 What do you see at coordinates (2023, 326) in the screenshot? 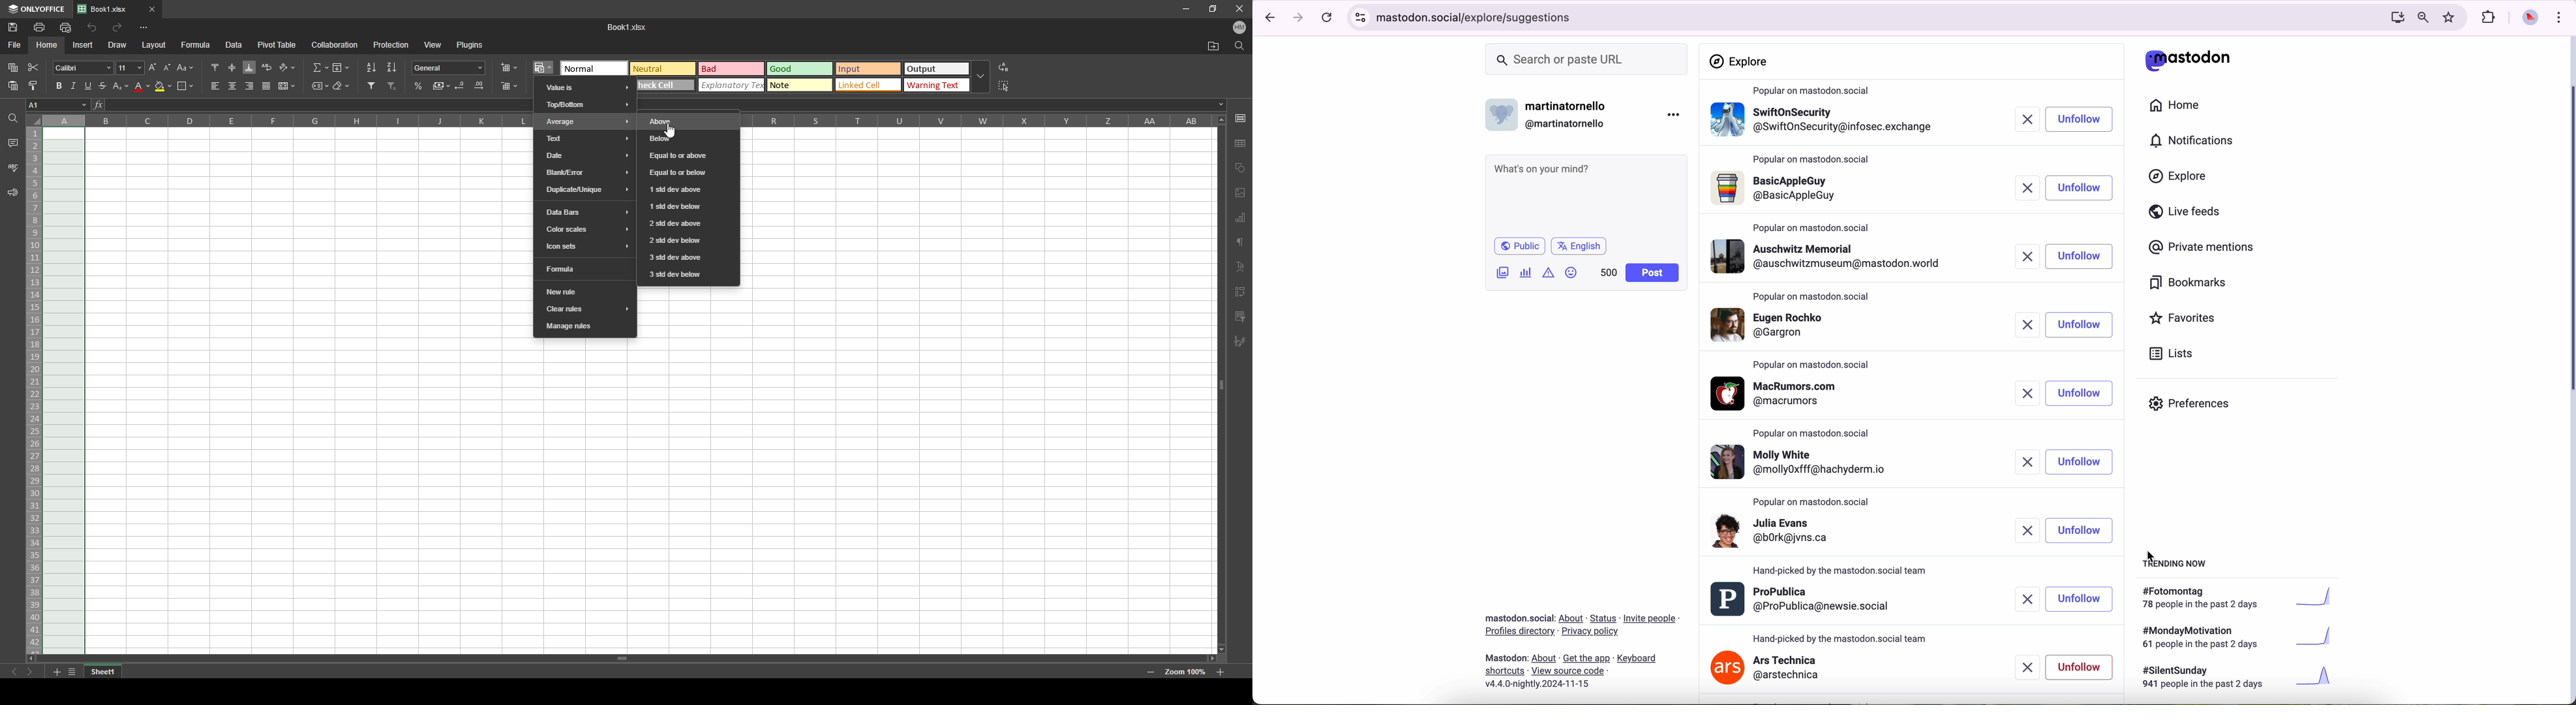
I see `remove` at bounding box center [2023, 326].